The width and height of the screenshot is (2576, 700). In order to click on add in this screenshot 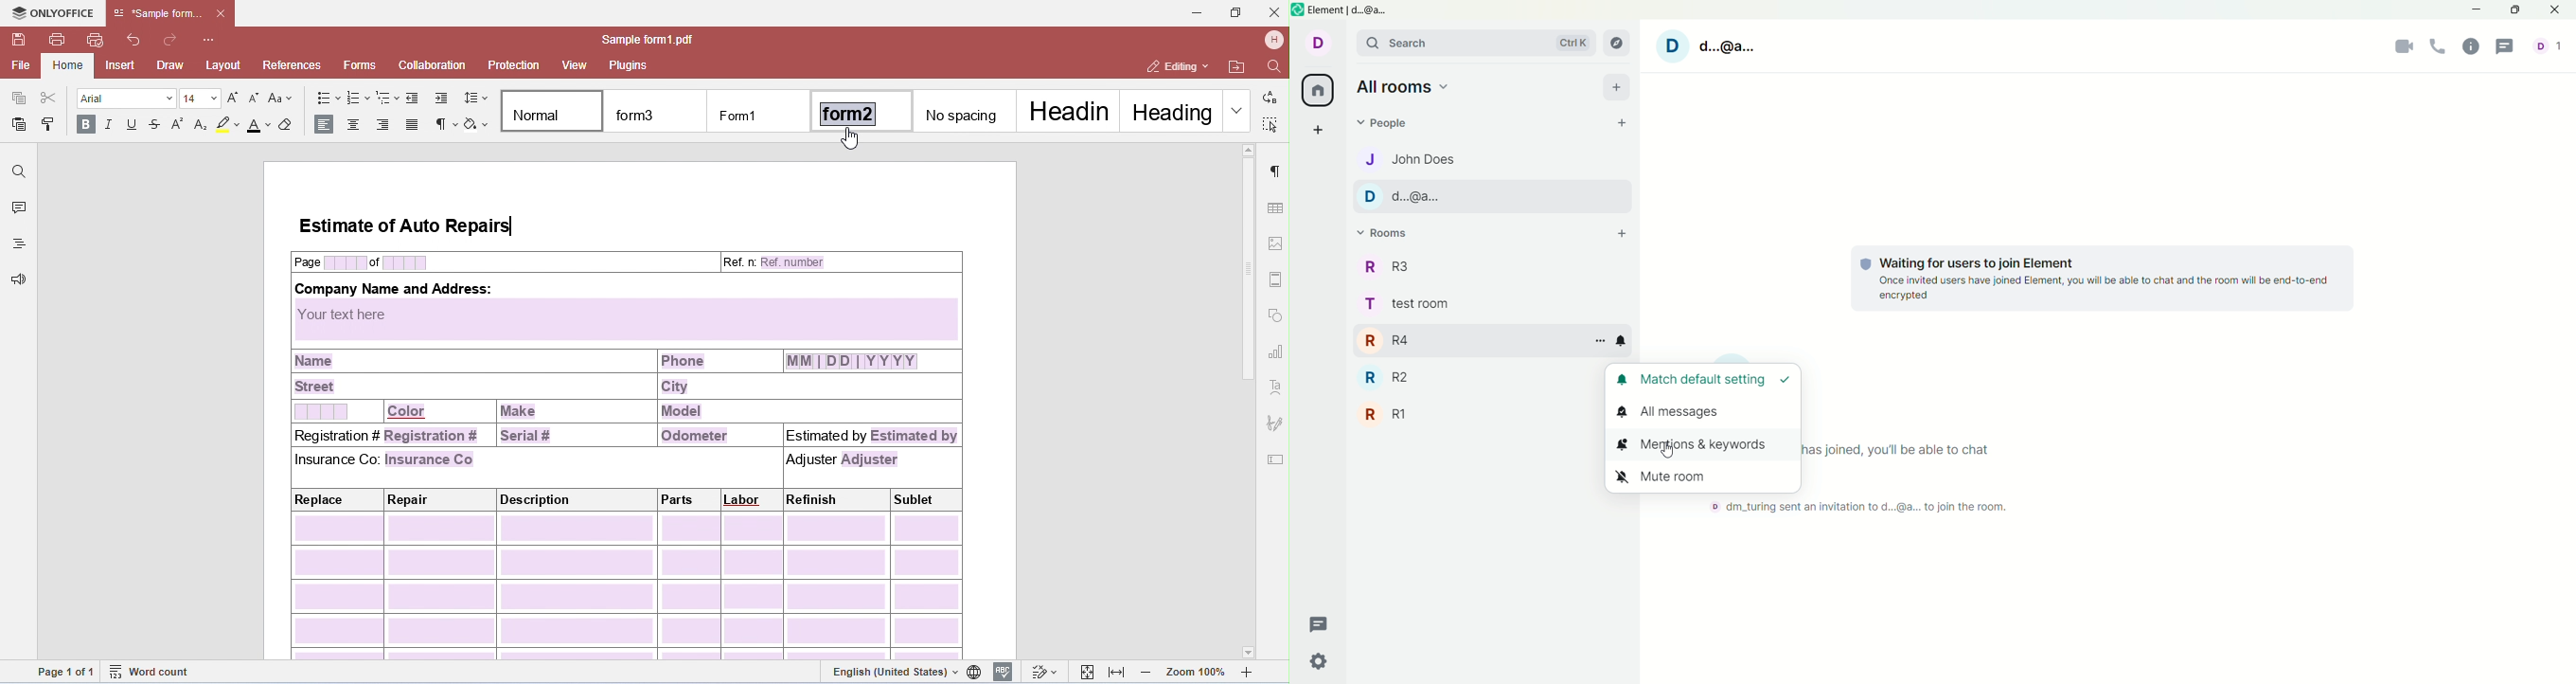, I will do `click(1616, 87)`.